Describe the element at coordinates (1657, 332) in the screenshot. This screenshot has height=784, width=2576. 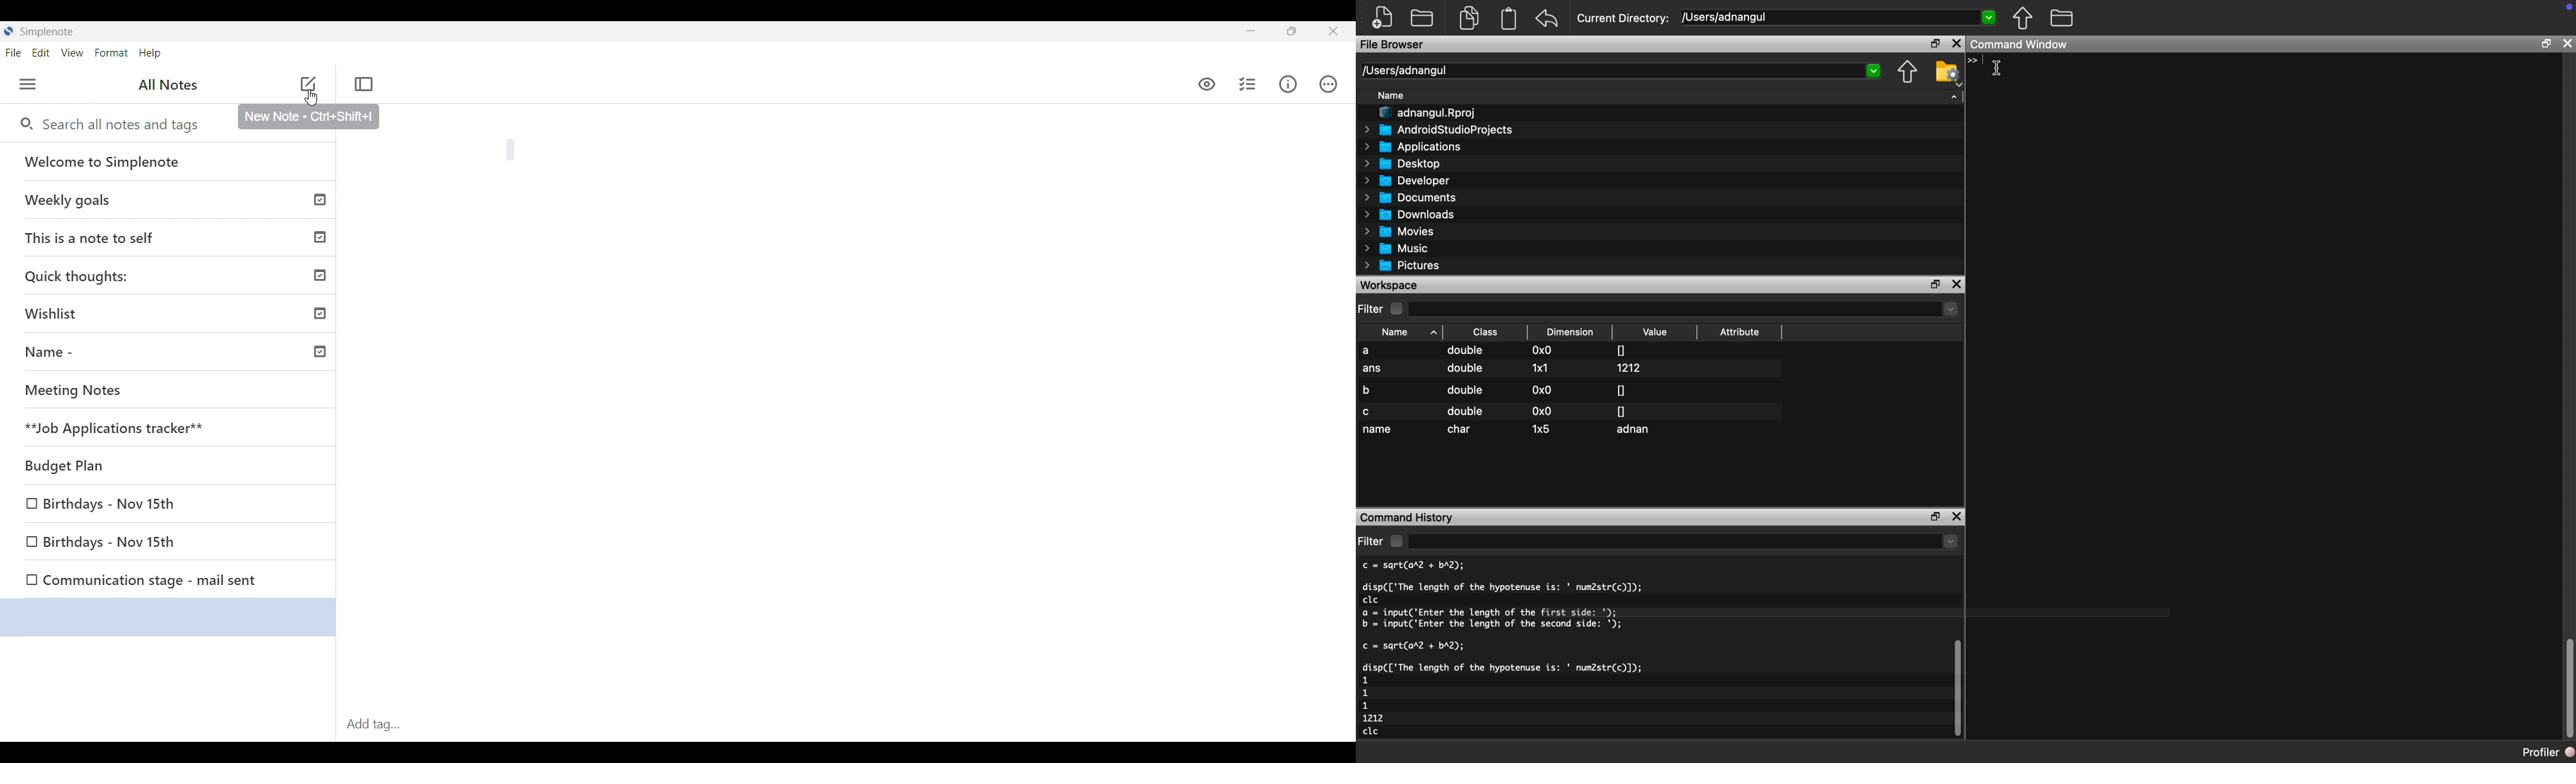
I see `Value` at that location.